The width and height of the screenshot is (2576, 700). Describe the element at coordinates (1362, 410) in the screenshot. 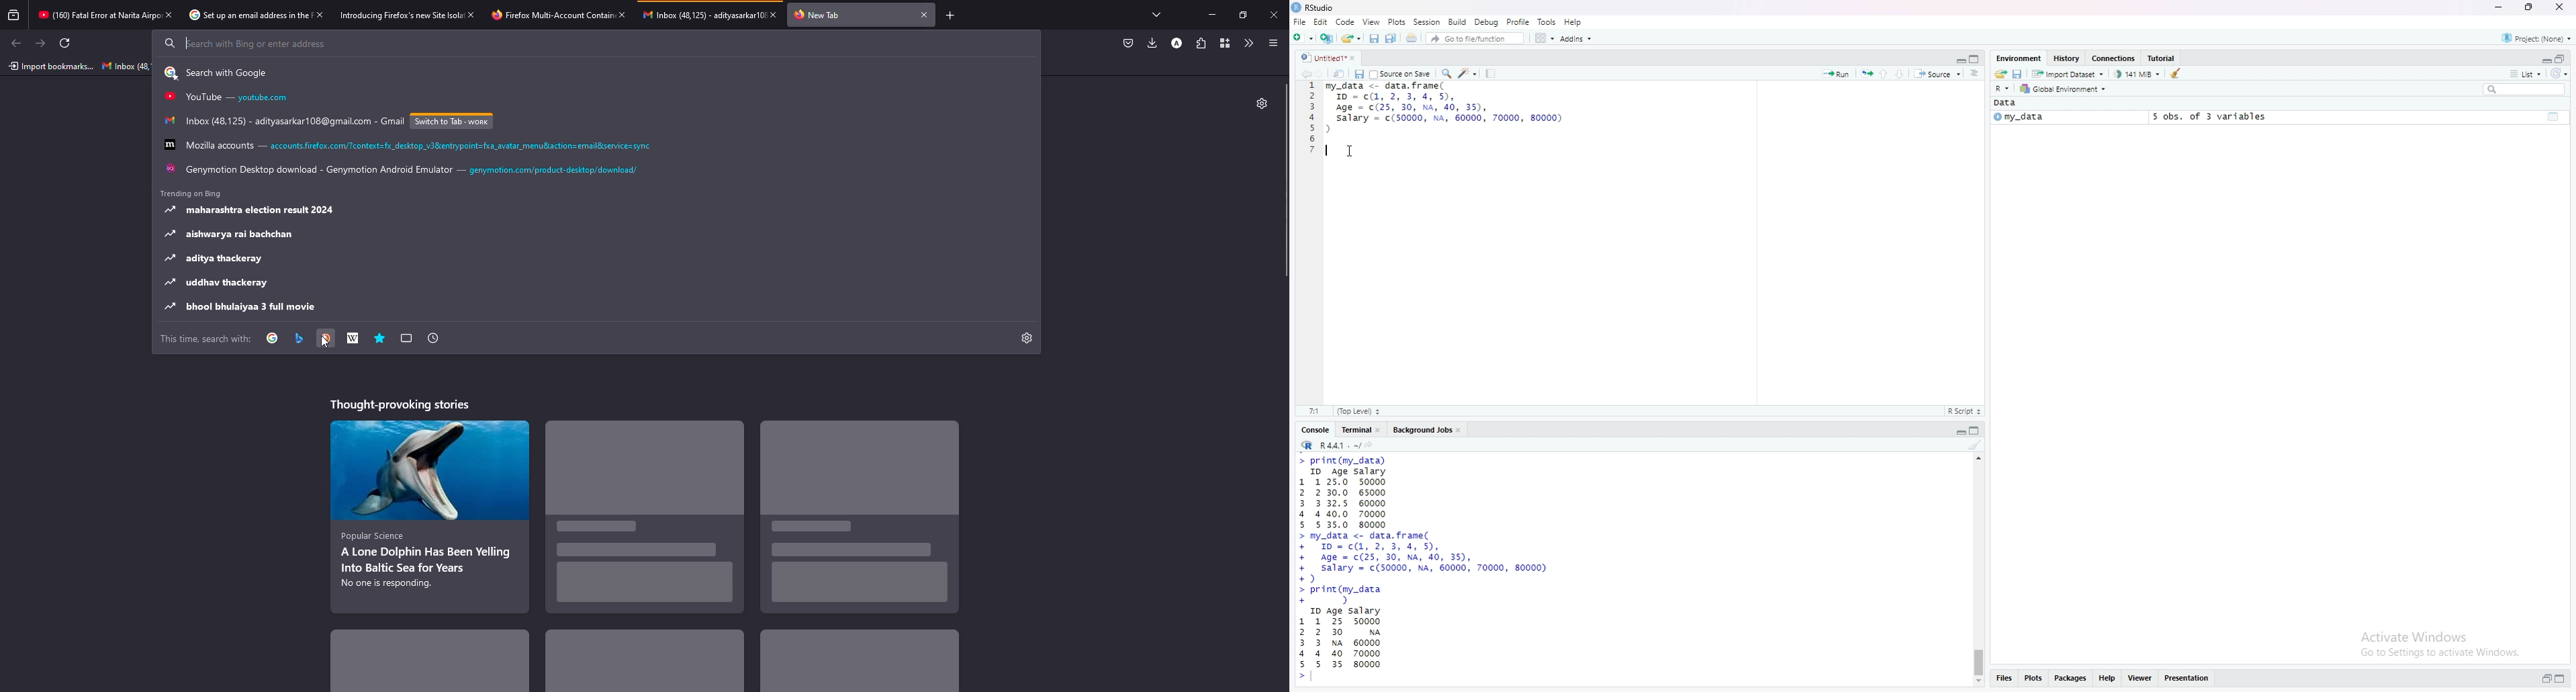

I see `top level` at that location.